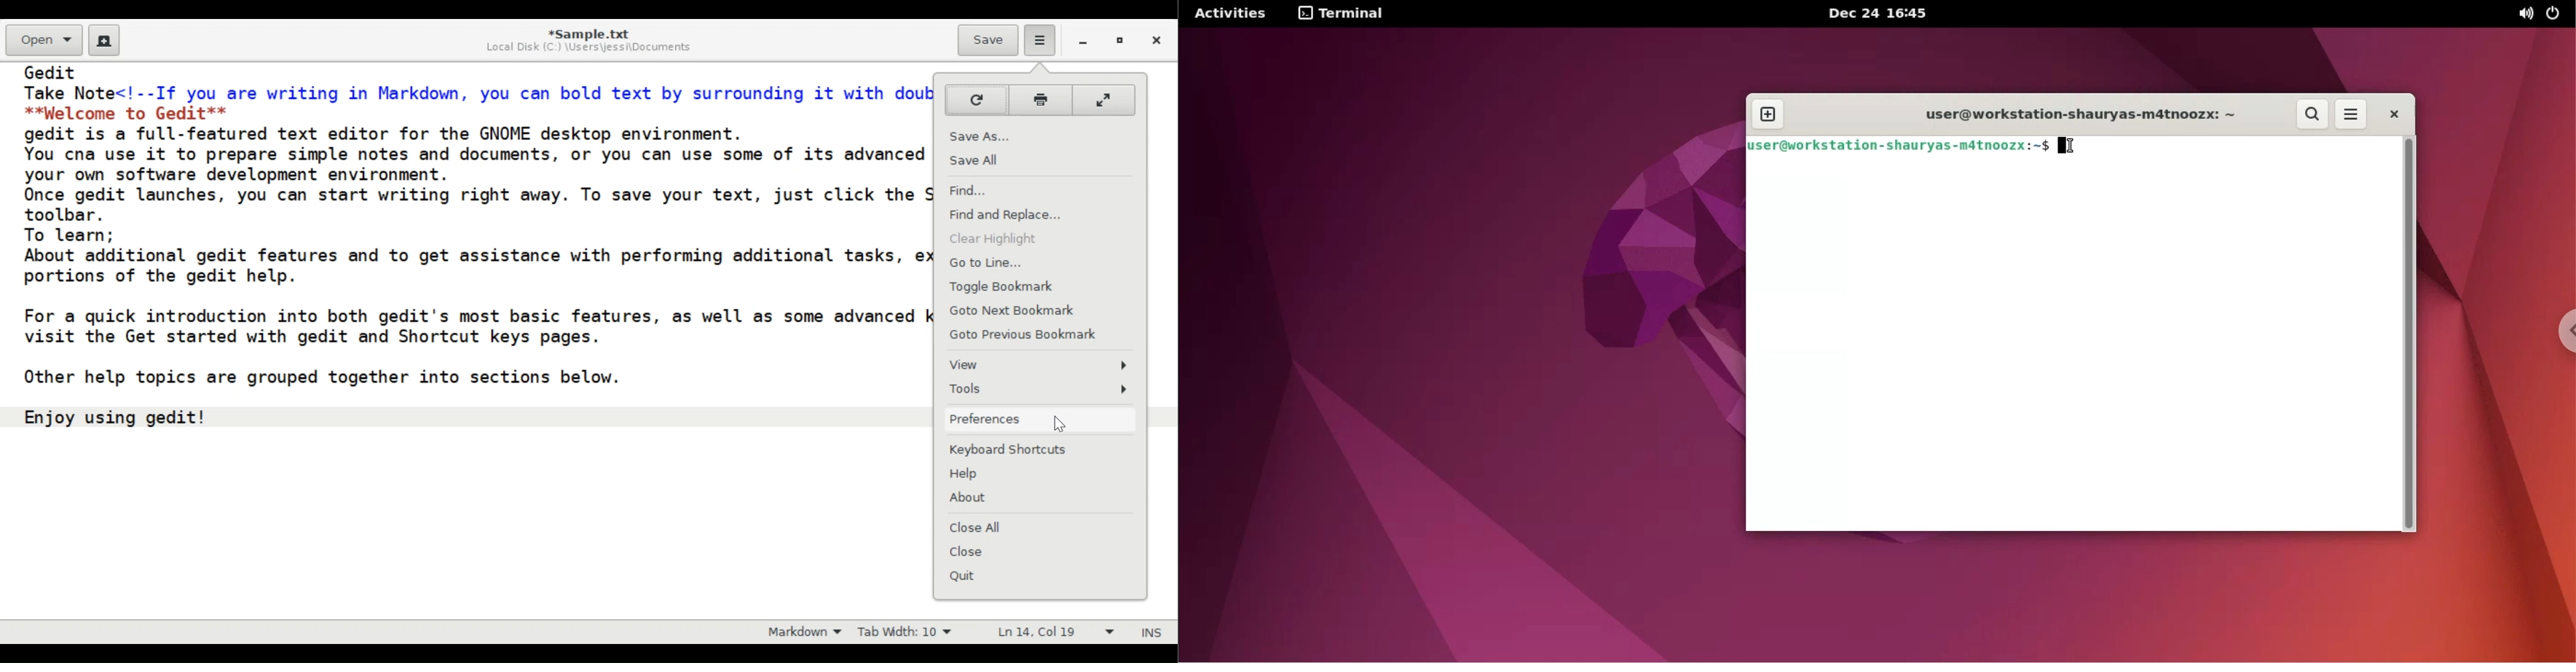 This screenshot has height=672, width=2576. I want to click on Quit, so click(1038, 575).